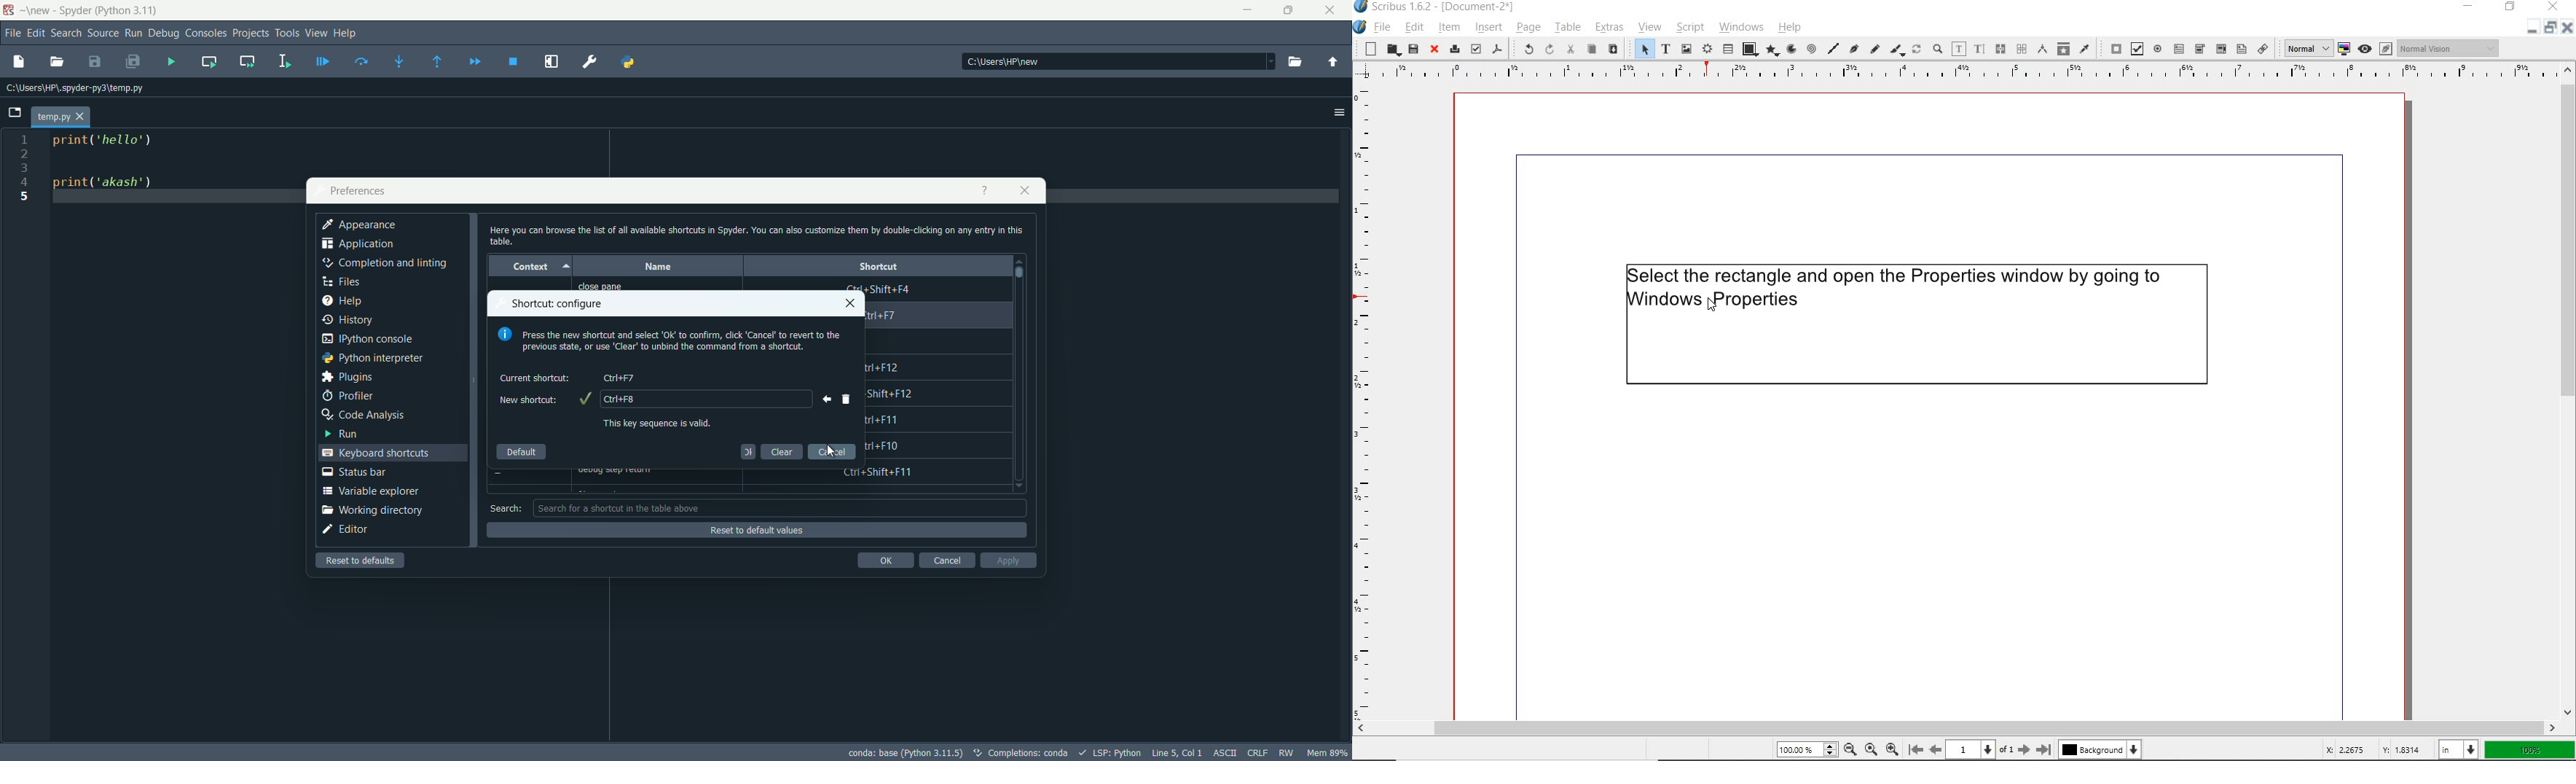 The image size is (2576, 784). Describe the element at coordinates (347, 396) in the screenshot. I see `profiler` at that location.